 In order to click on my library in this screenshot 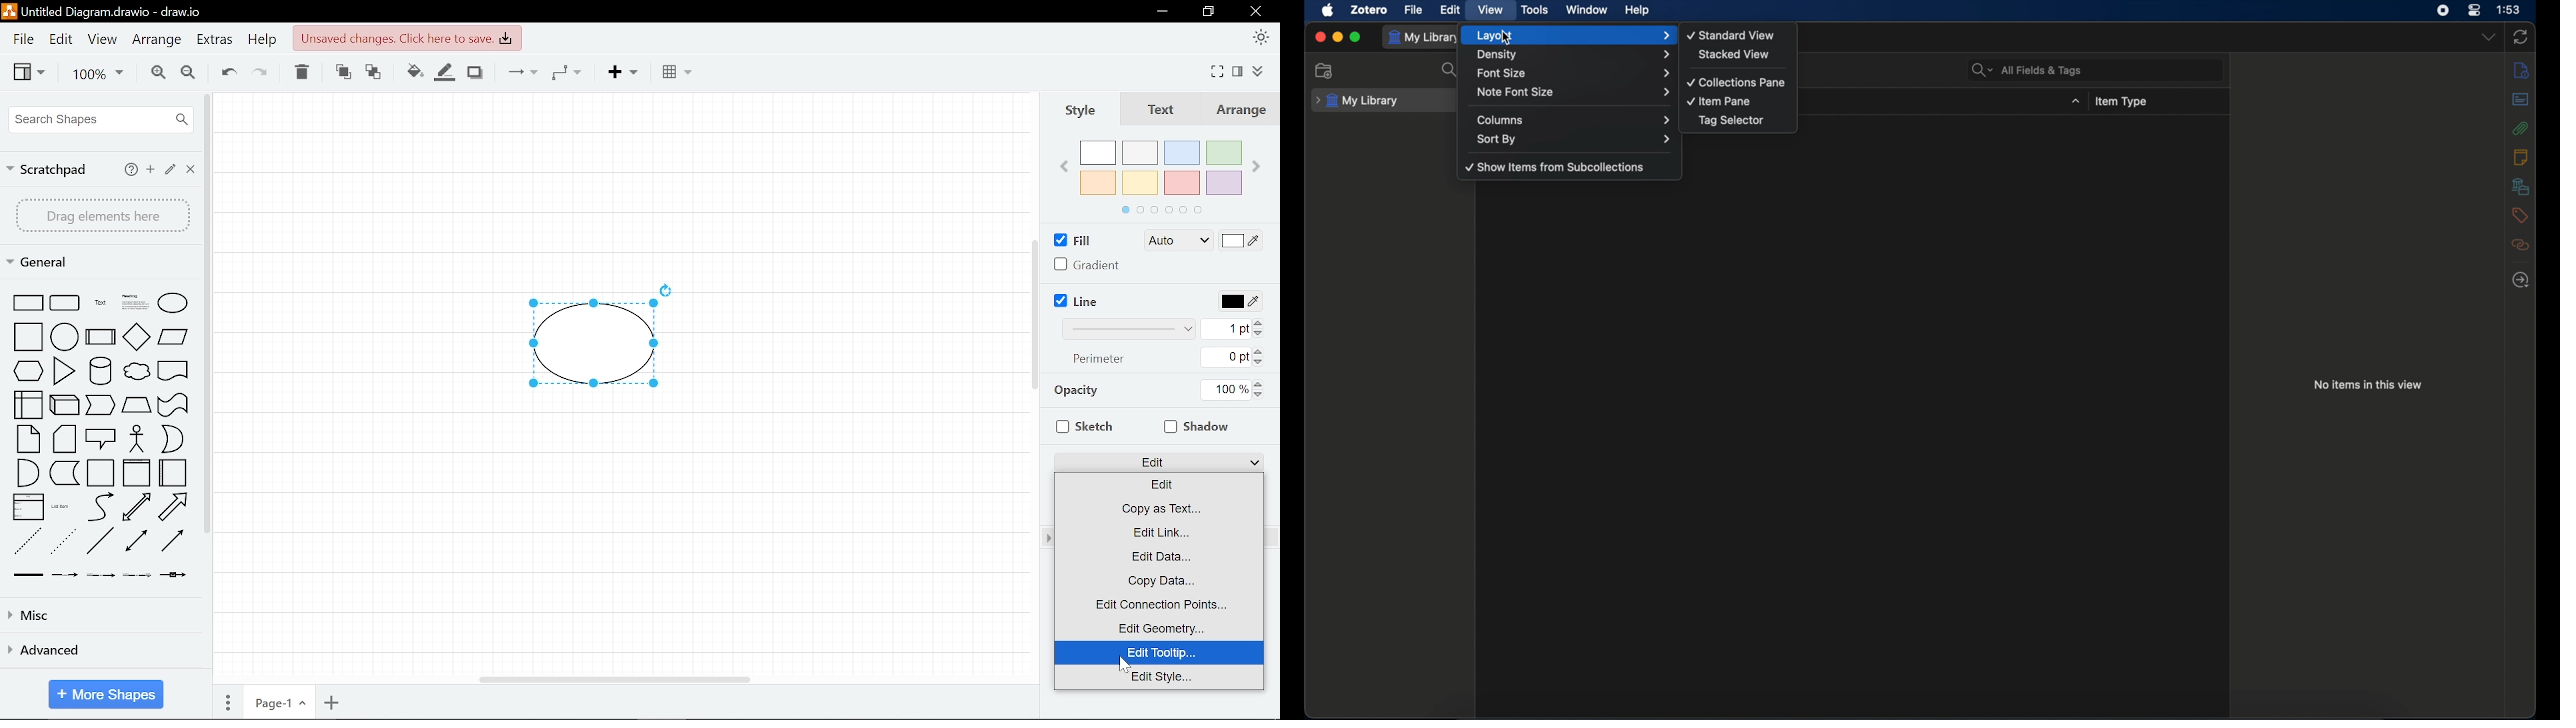, I will do `click(1357, 101)`.